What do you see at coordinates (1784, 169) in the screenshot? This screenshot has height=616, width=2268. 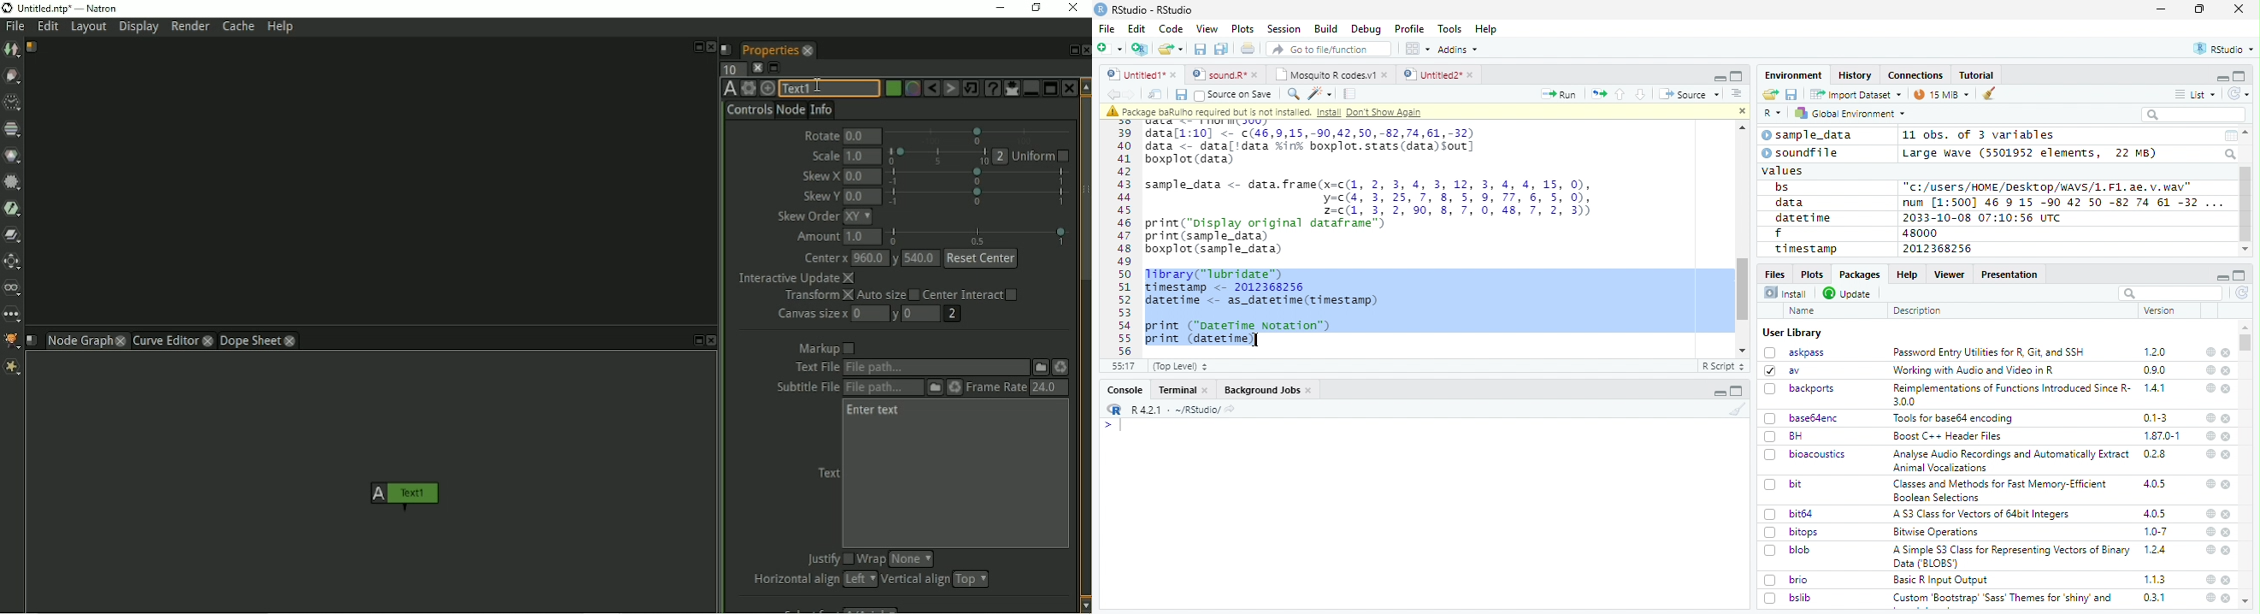 I see `values` at bounding box center [1784, 169].